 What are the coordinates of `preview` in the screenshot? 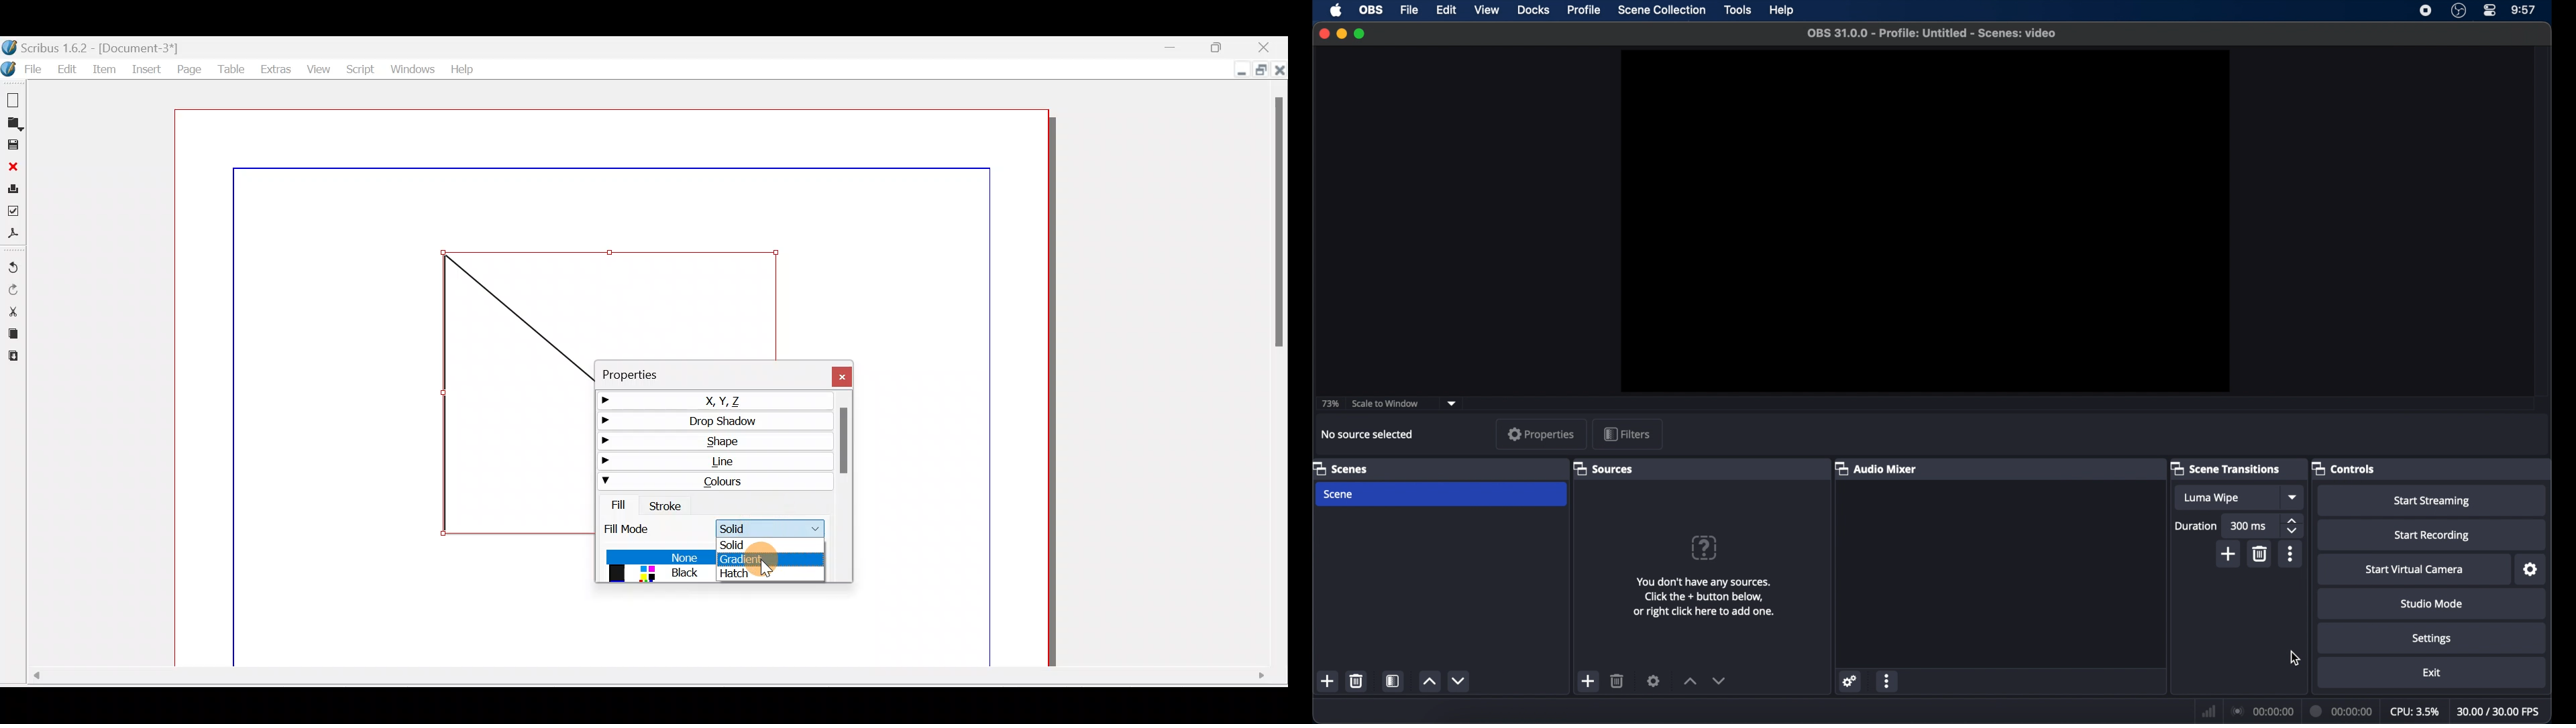 It's located at (1924, 221).